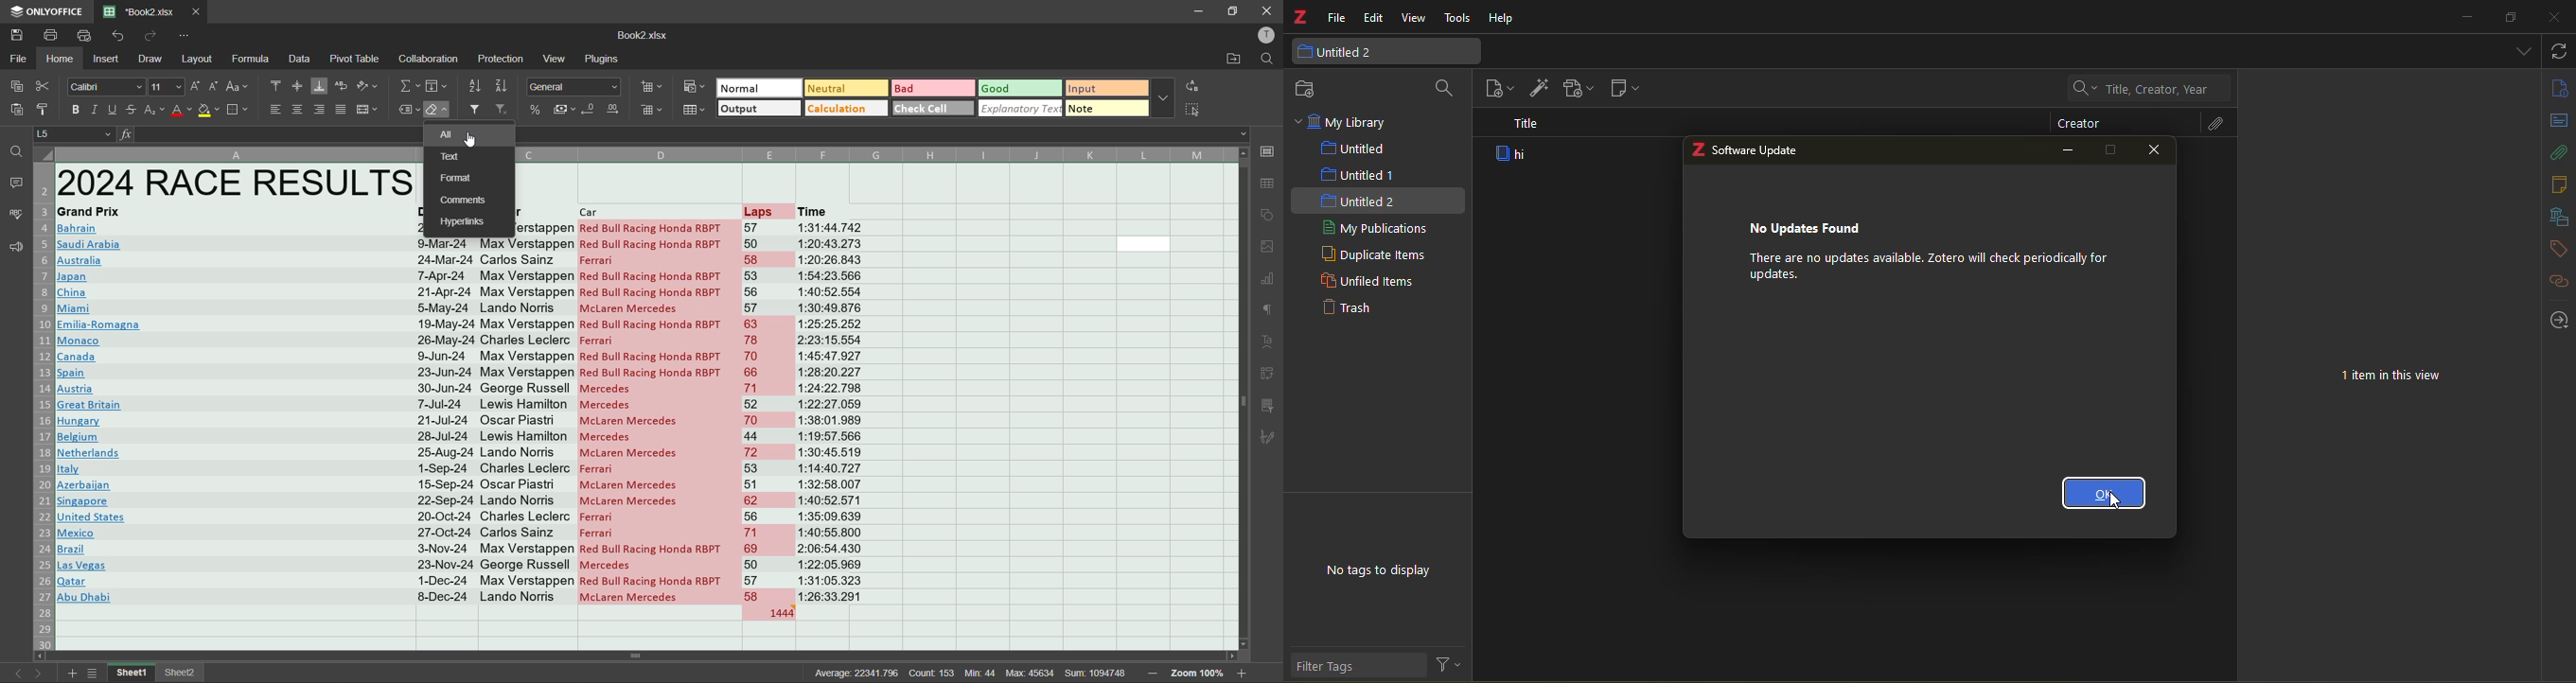  Describe the element at coordinates (1448, 664) in the screenshot. I see `filter` at that location.